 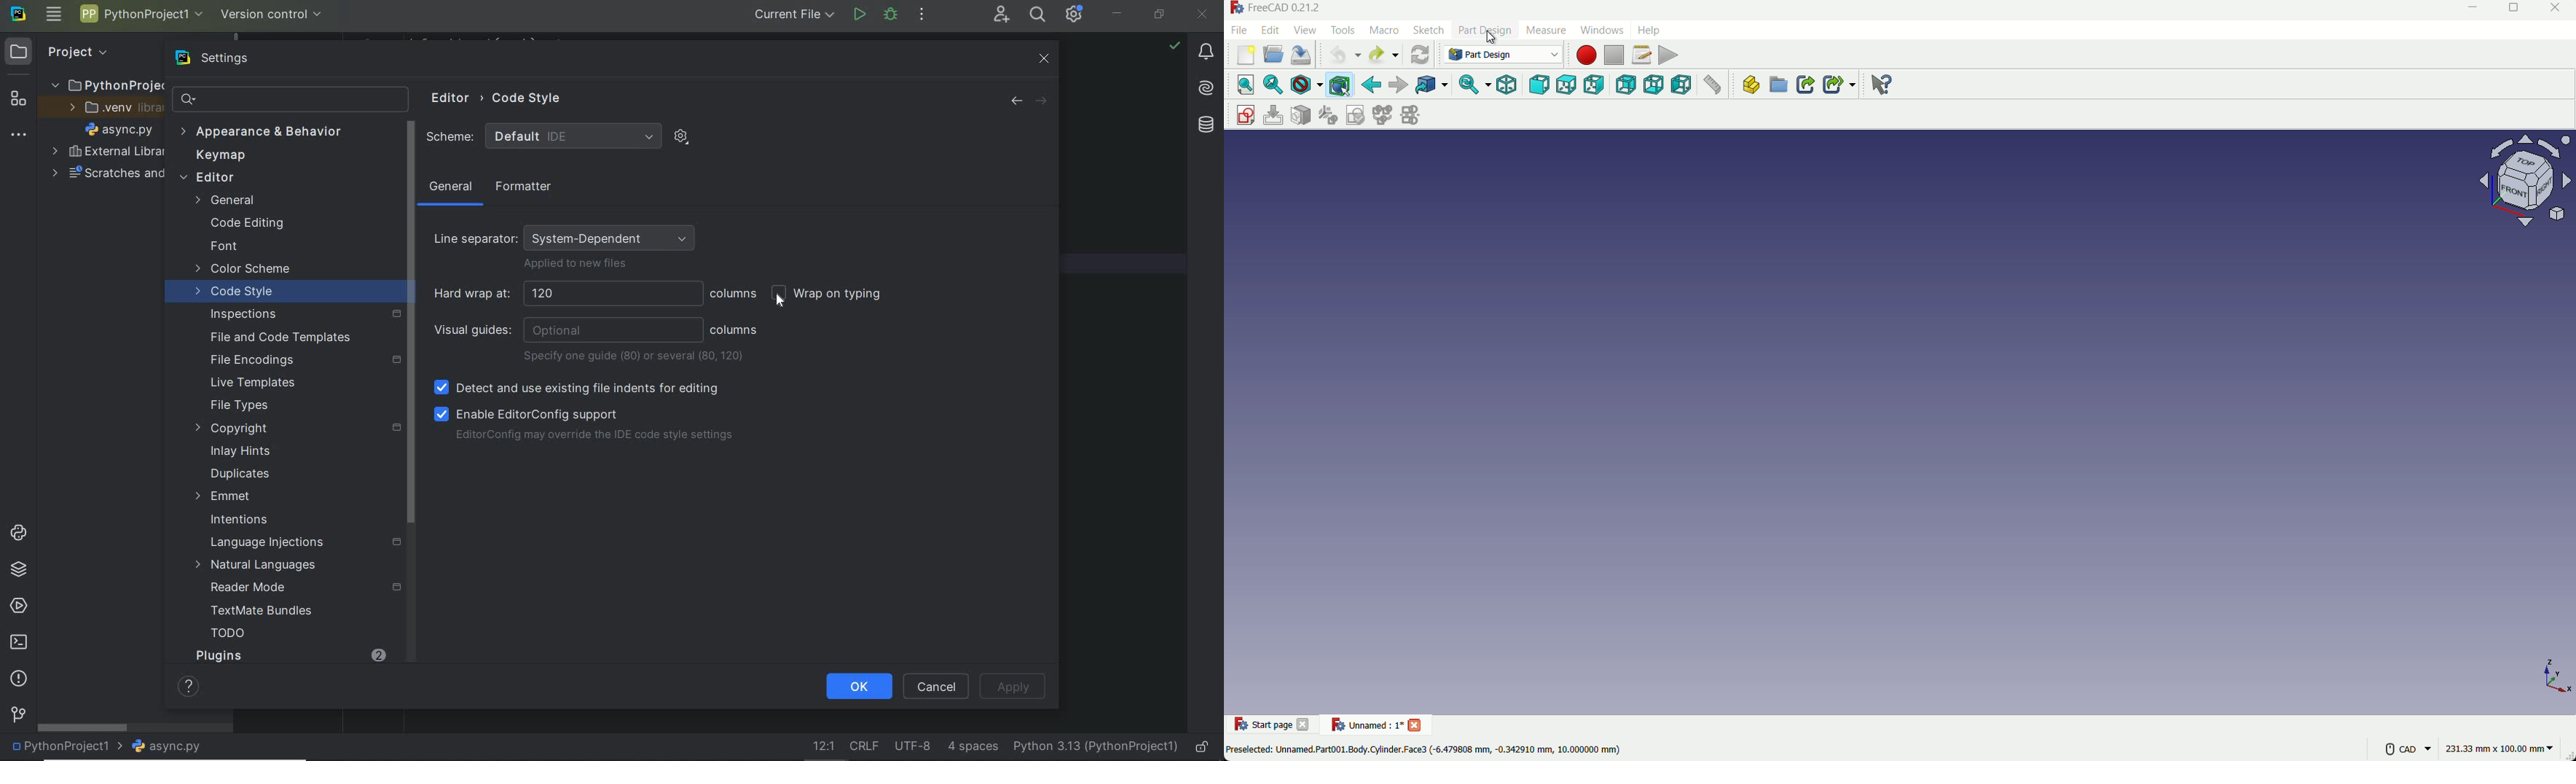 I want to click on create group, so click(x=1777, y=86).